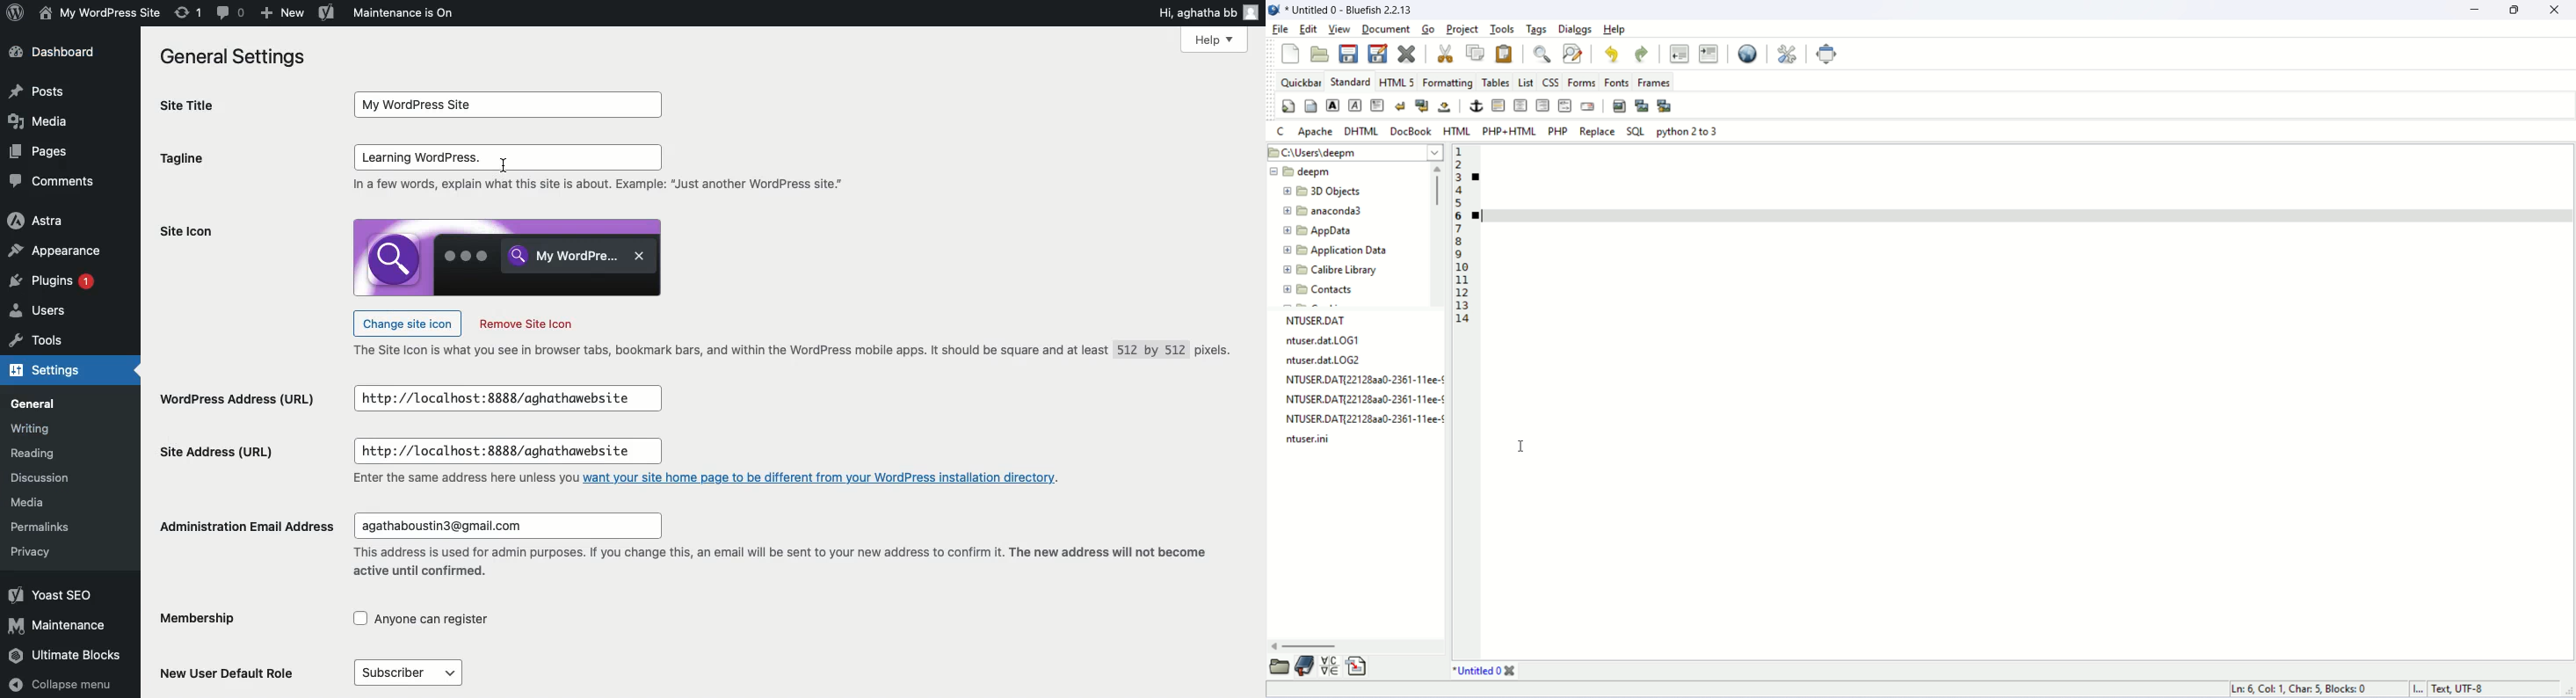 This screenshot has width=2576, height=700. Describe the element at coordinates (31, 428) in the screenshot. I see `Writing` at that location.